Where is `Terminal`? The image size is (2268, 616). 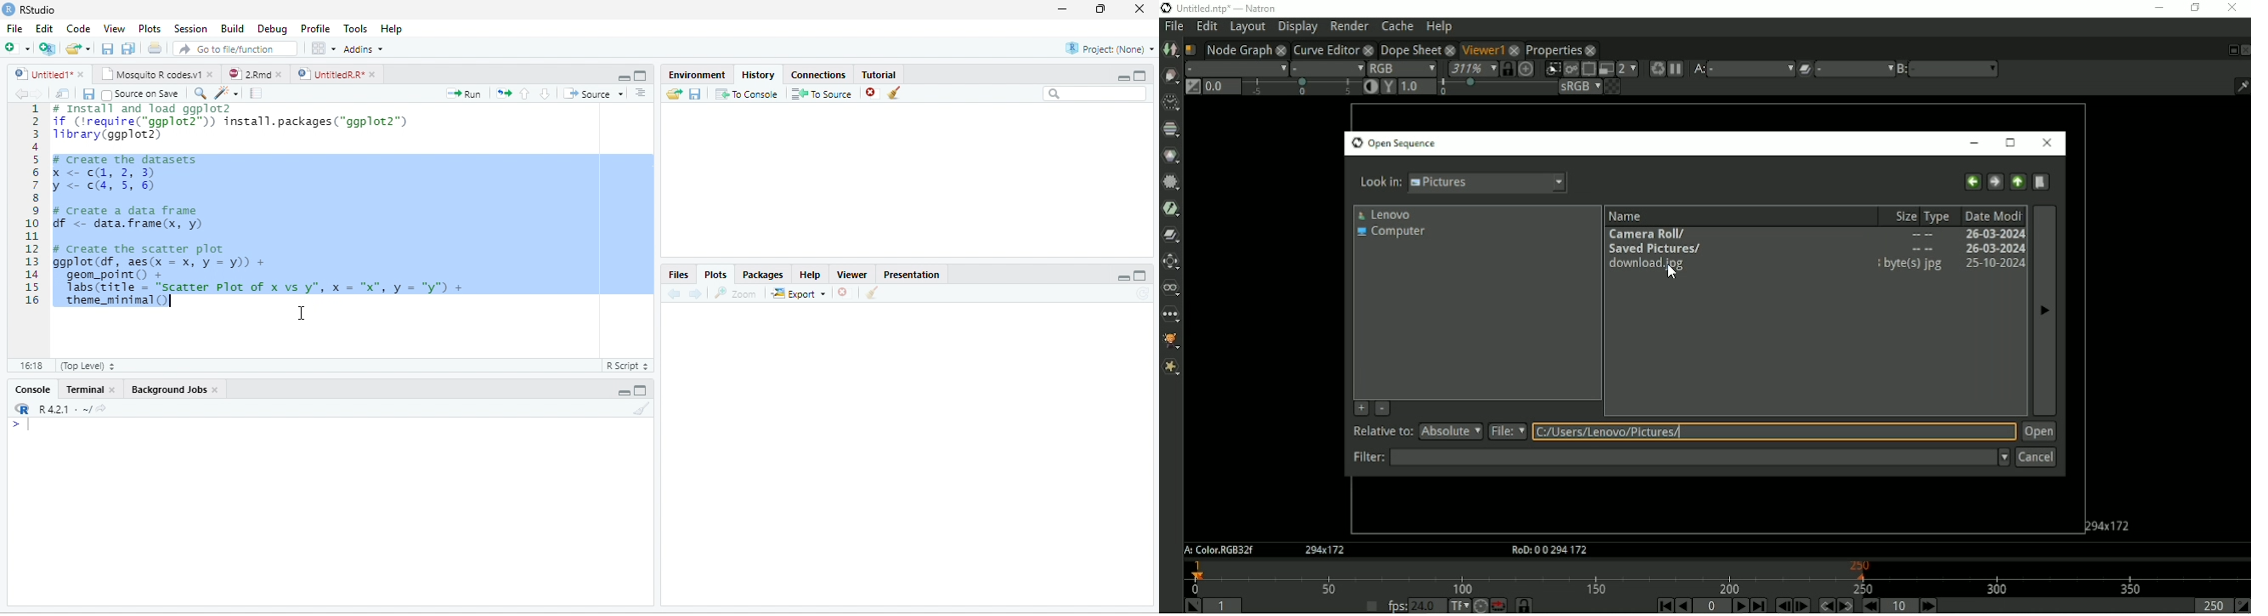
Terminal is located at coordinates (84, 389).